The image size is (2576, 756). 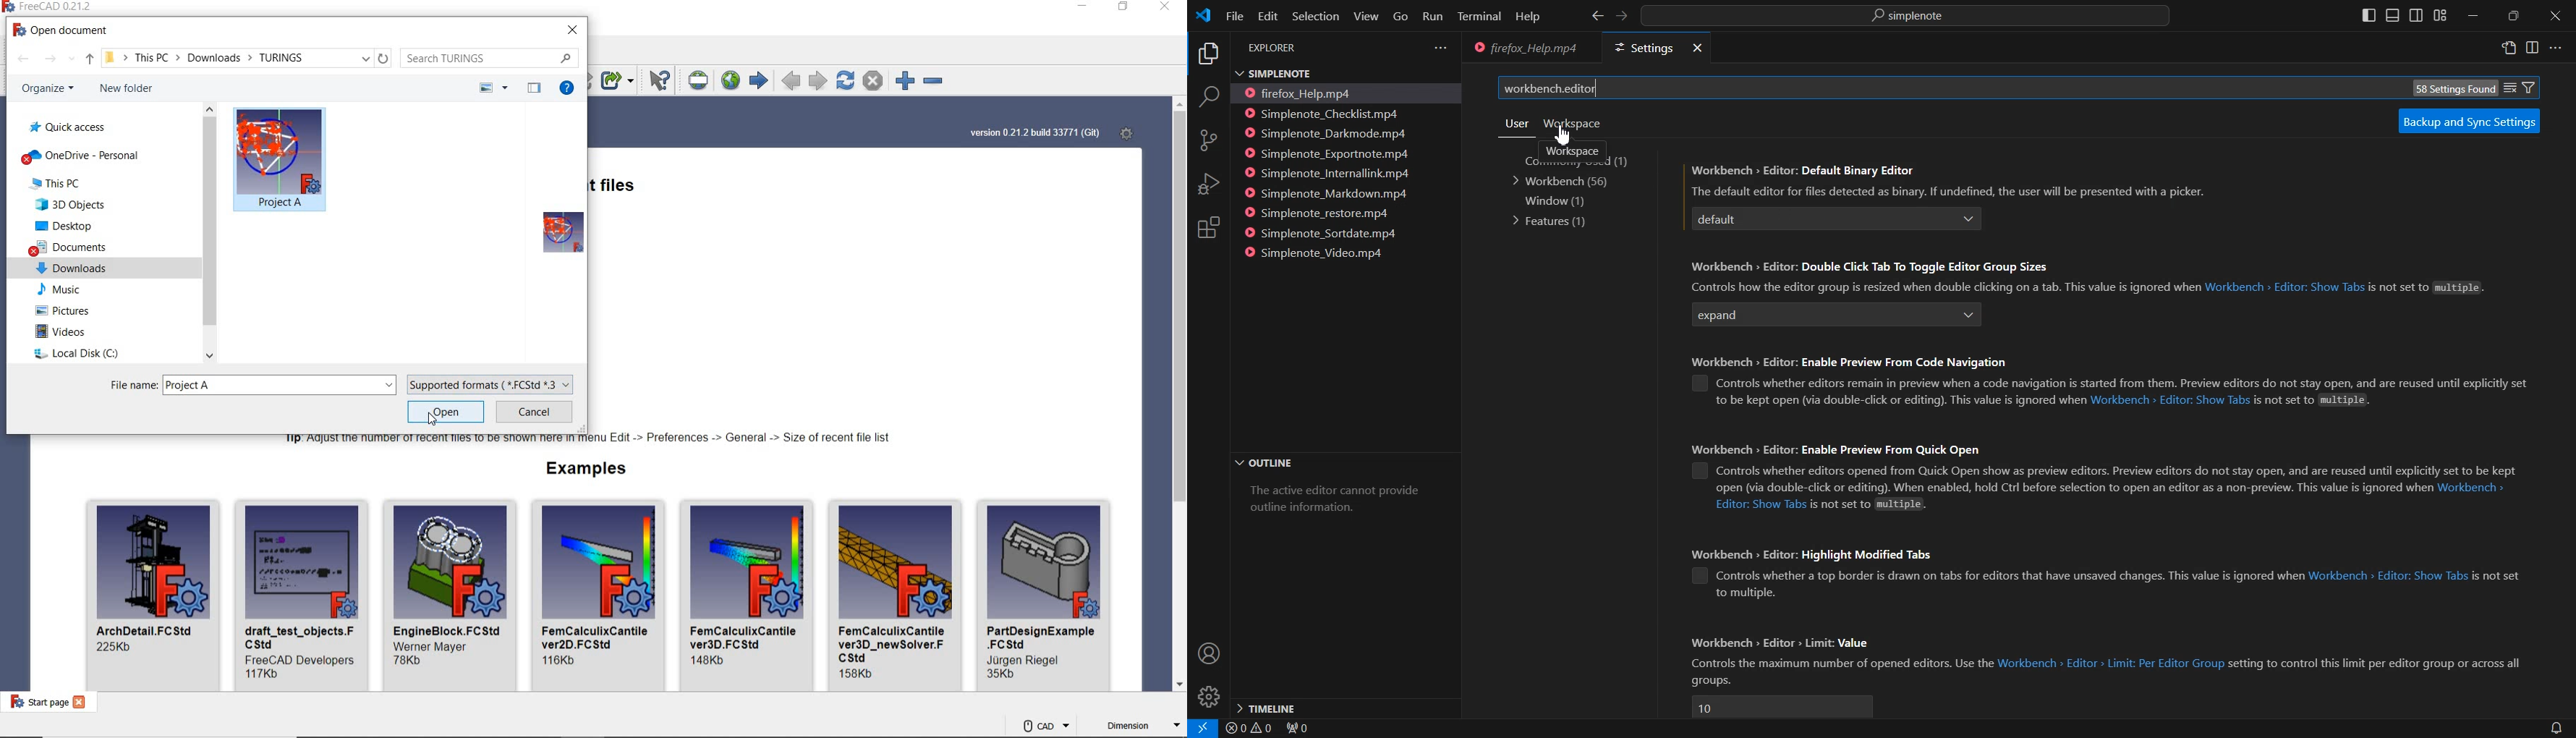 I want to click on Edit, so click(x=1267, y=16).